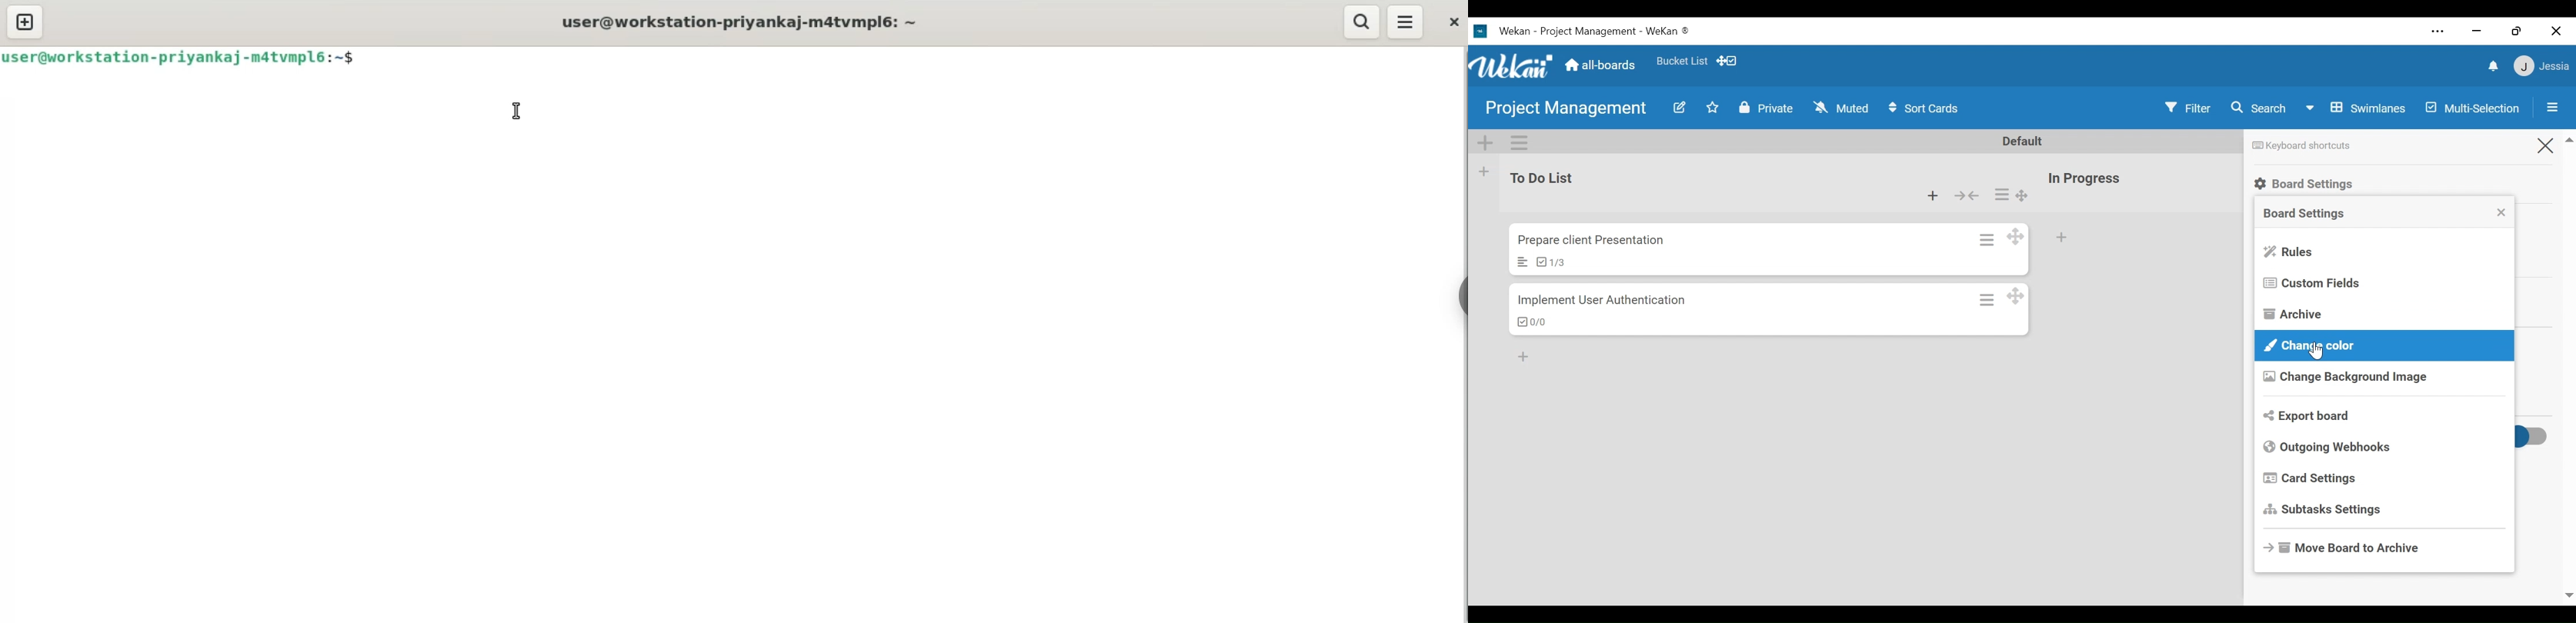 The image size is (2576, 644). What do you see at coordinates (27, 21) in the screenshot?
I see `new tab` at bounding box center [27, 21].